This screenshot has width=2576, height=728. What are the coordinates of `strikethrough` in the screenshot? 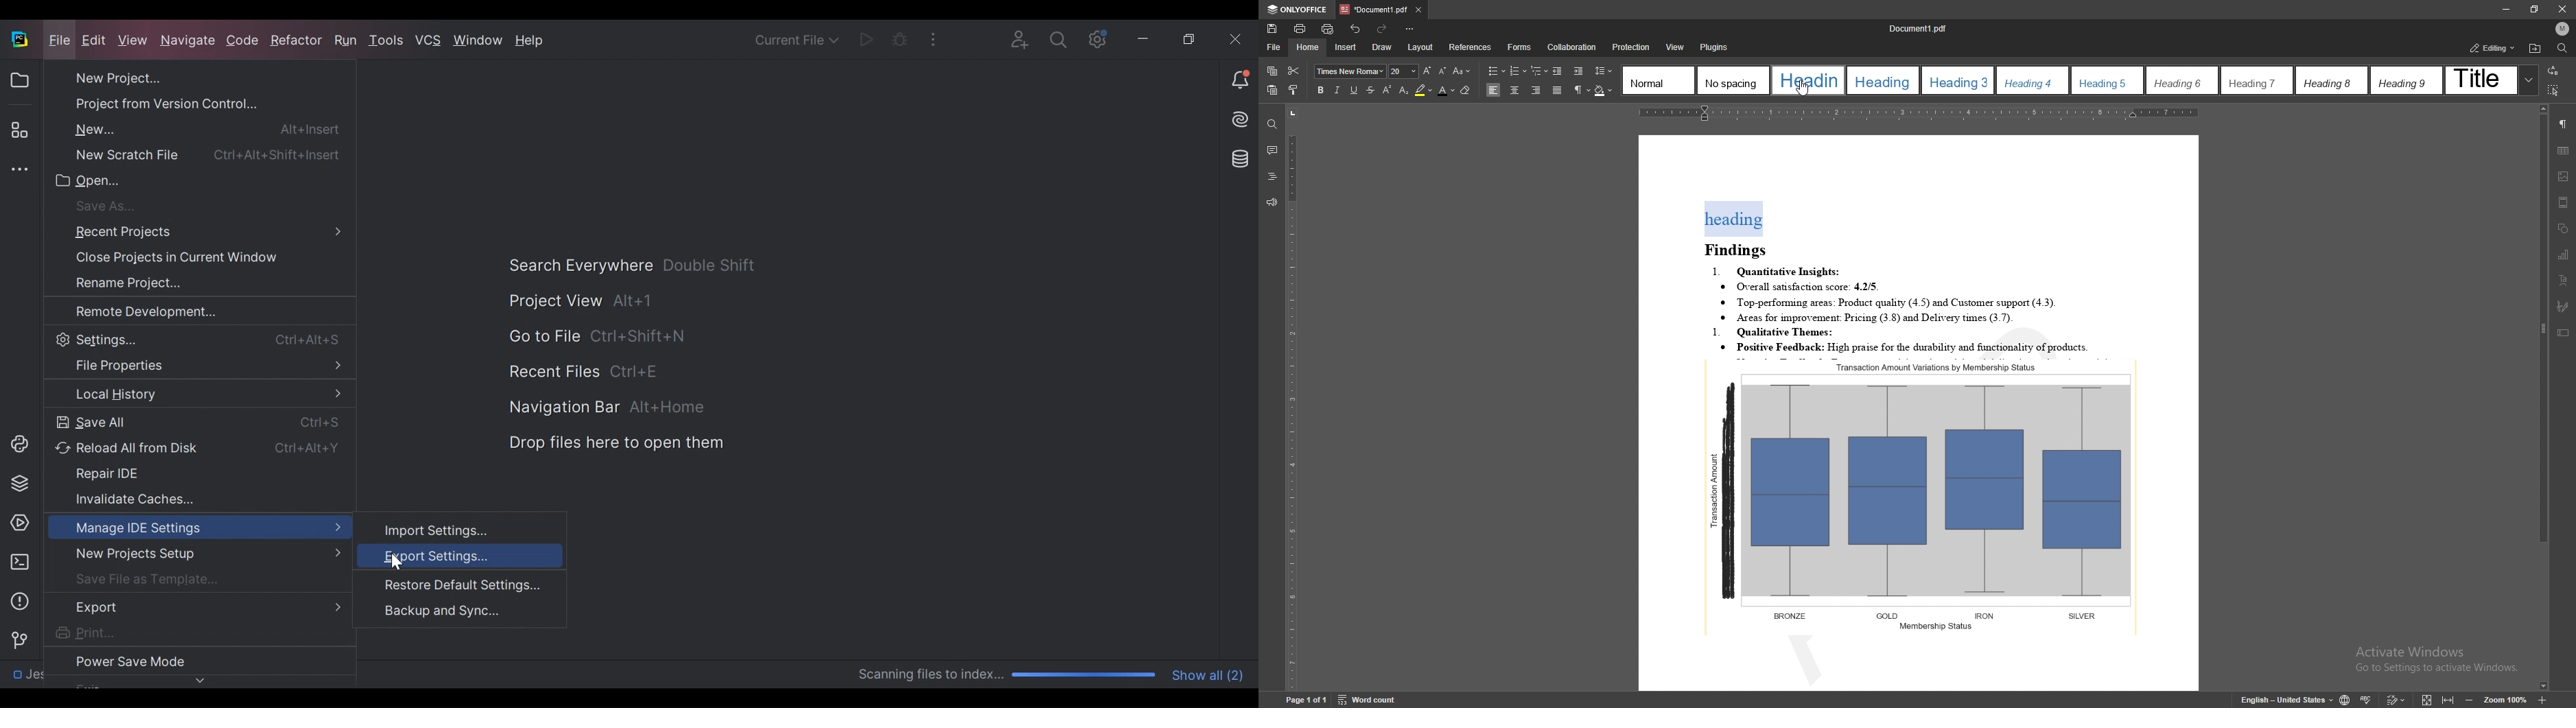 It's located at (1370, 91).